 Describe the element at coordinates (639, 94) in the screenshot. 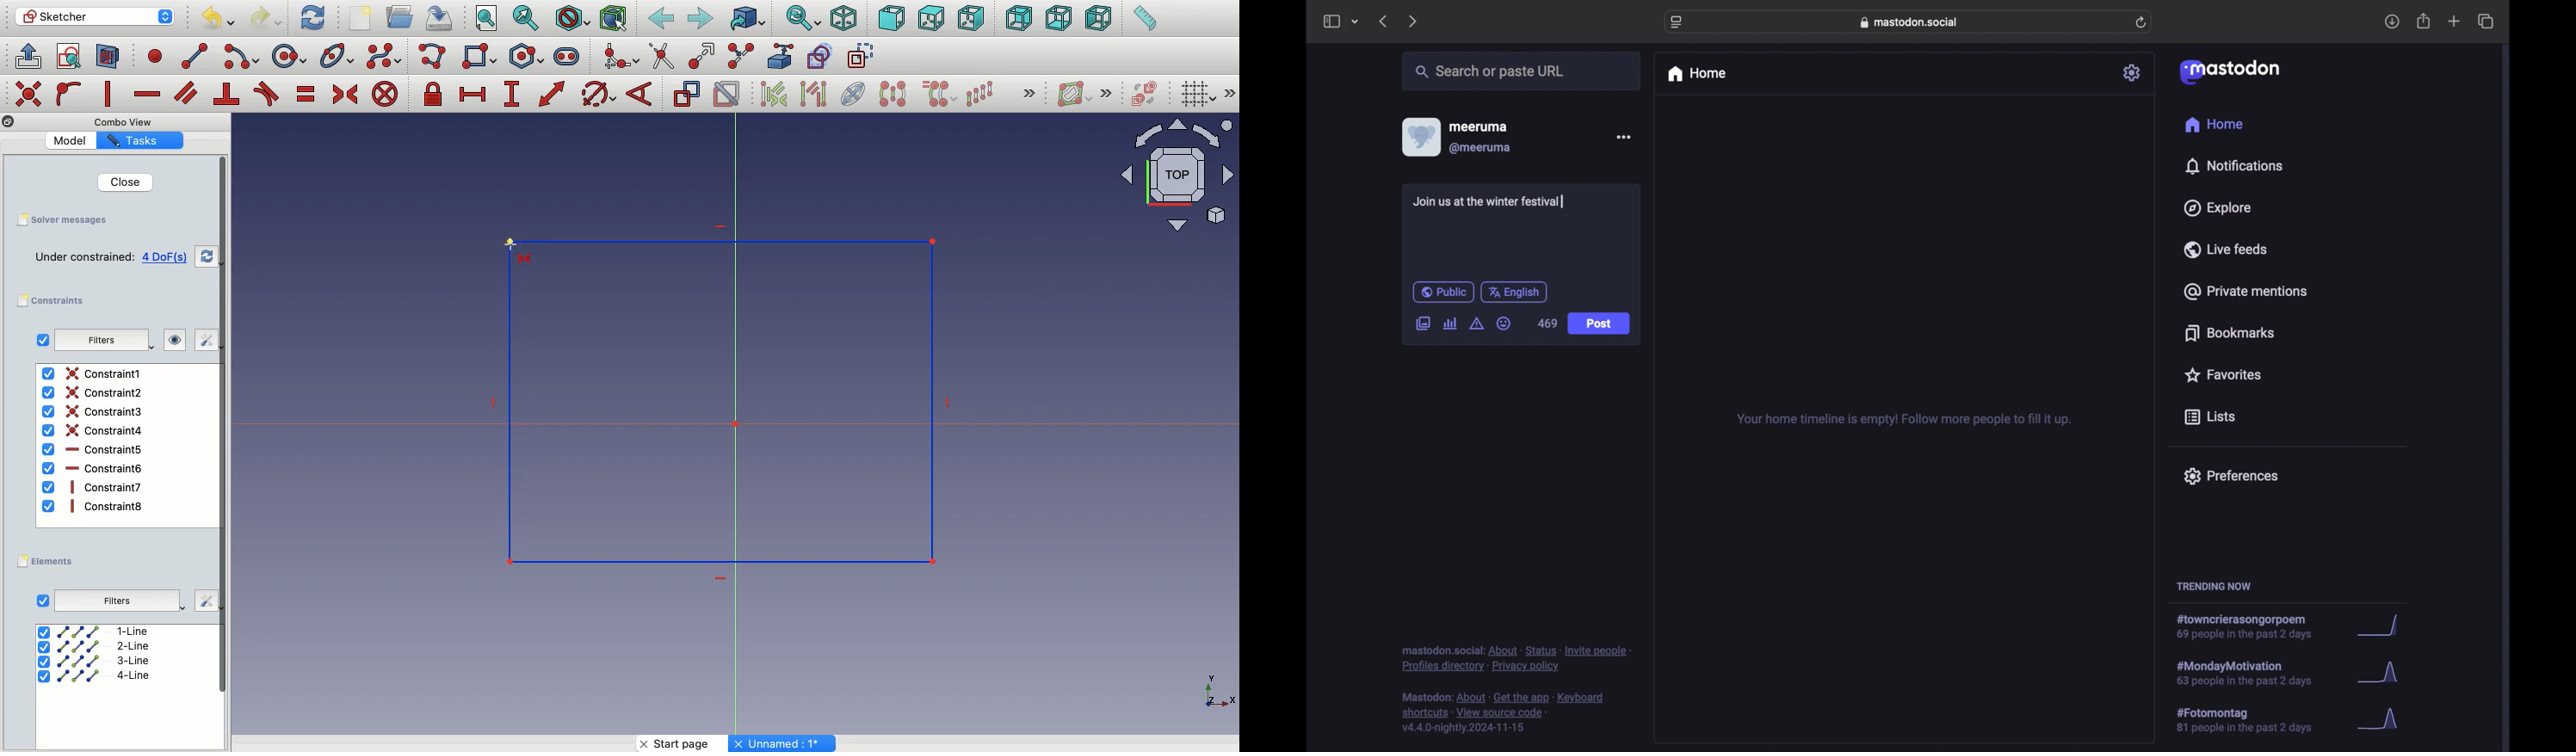

I see `Constrain angle` at that location.